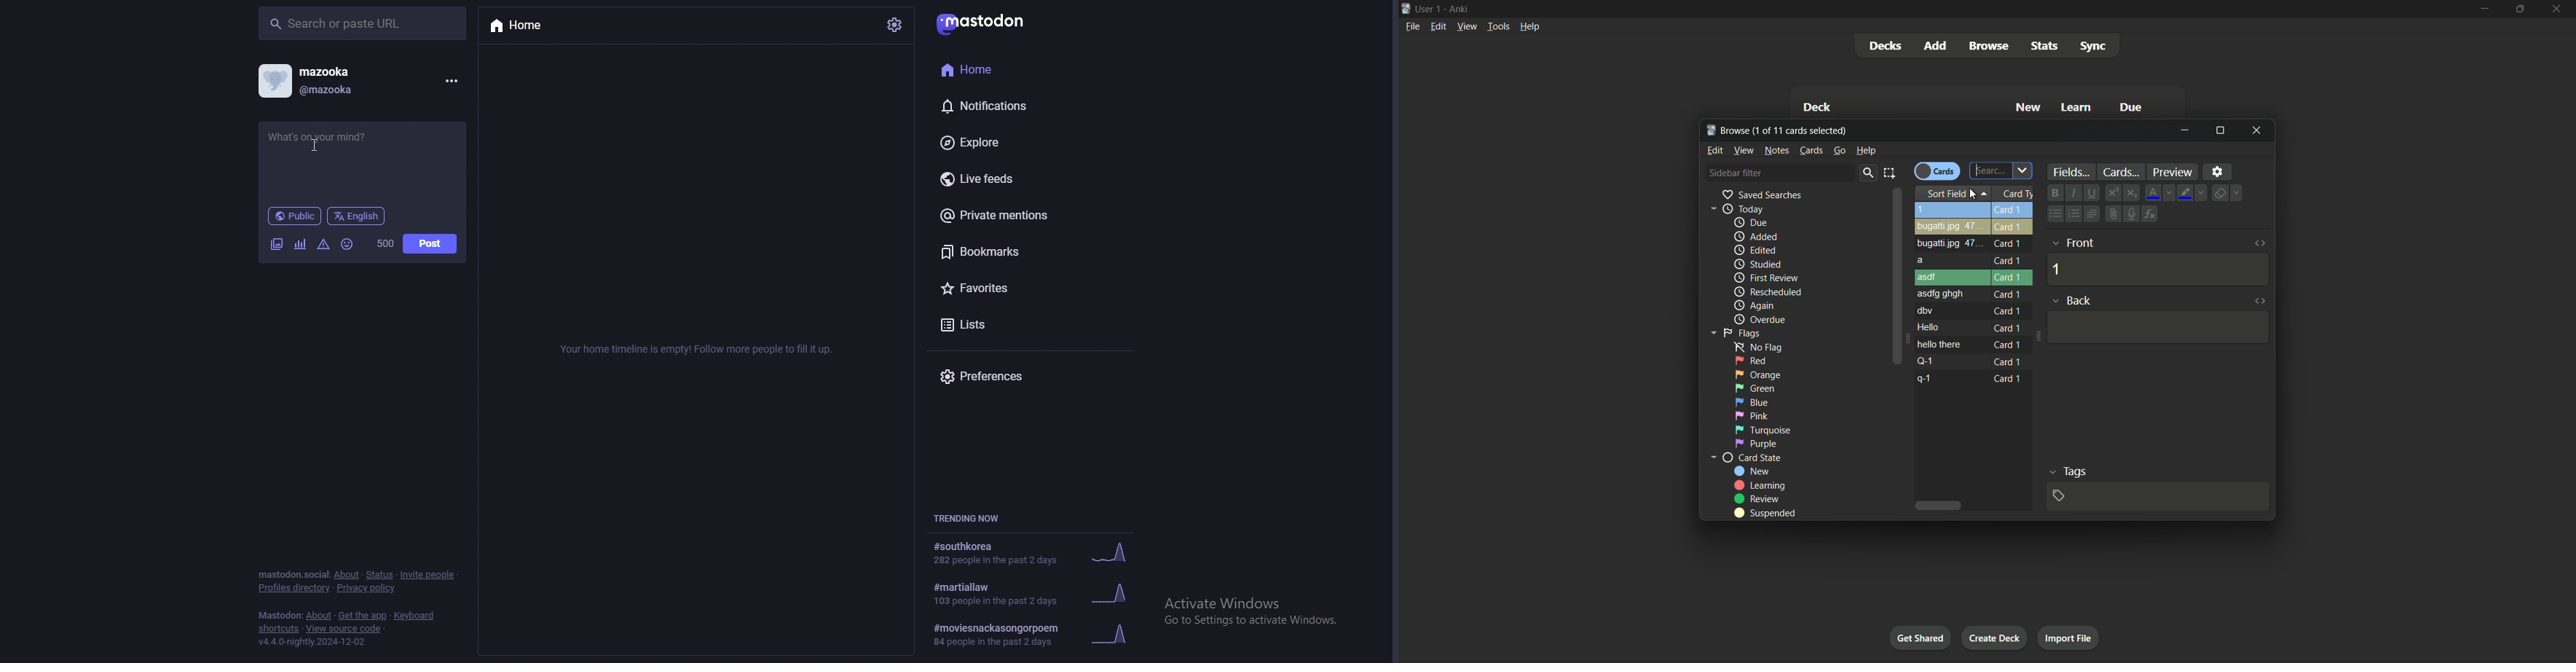 This screenshot has height=672, width=2576. Describe the element at coordinates (557, 26) in the screenshot. I see `home` at that location.